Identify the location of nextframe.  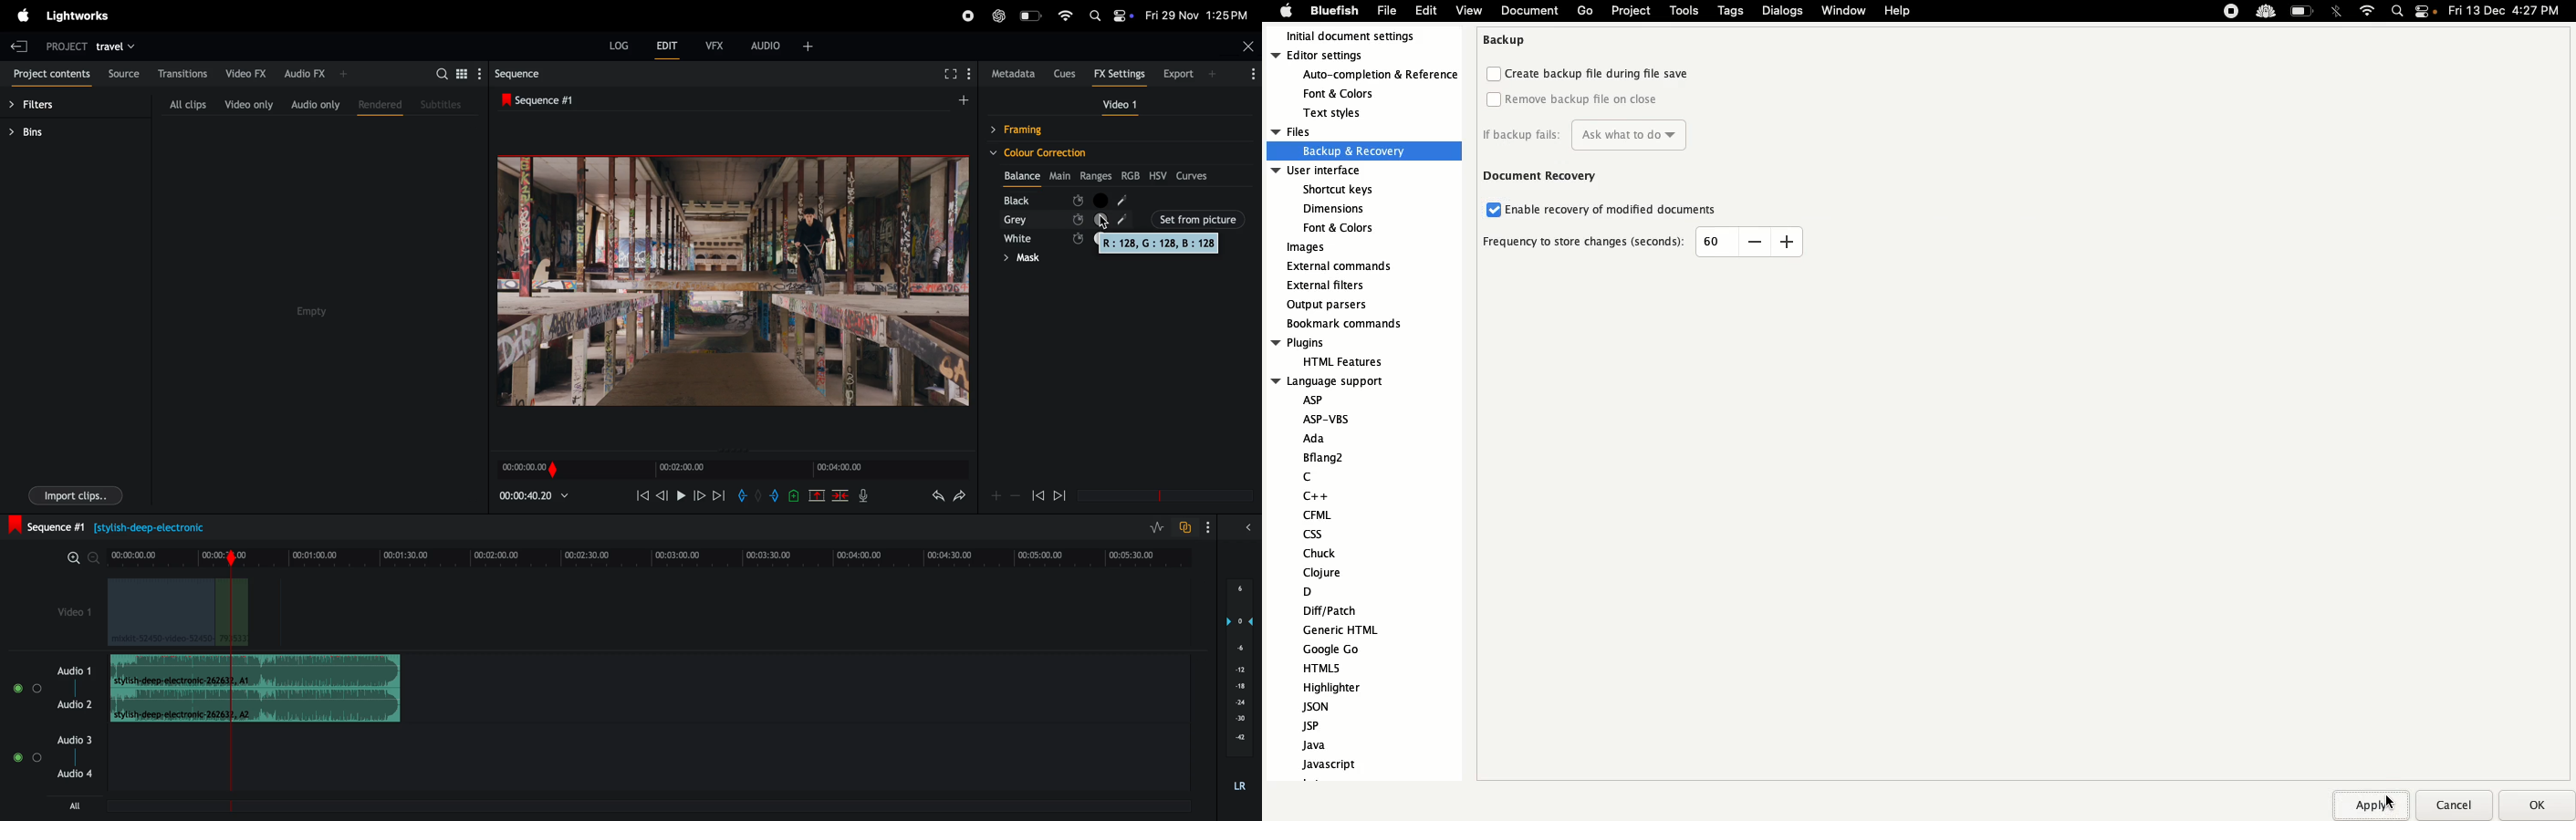
(700, 495).